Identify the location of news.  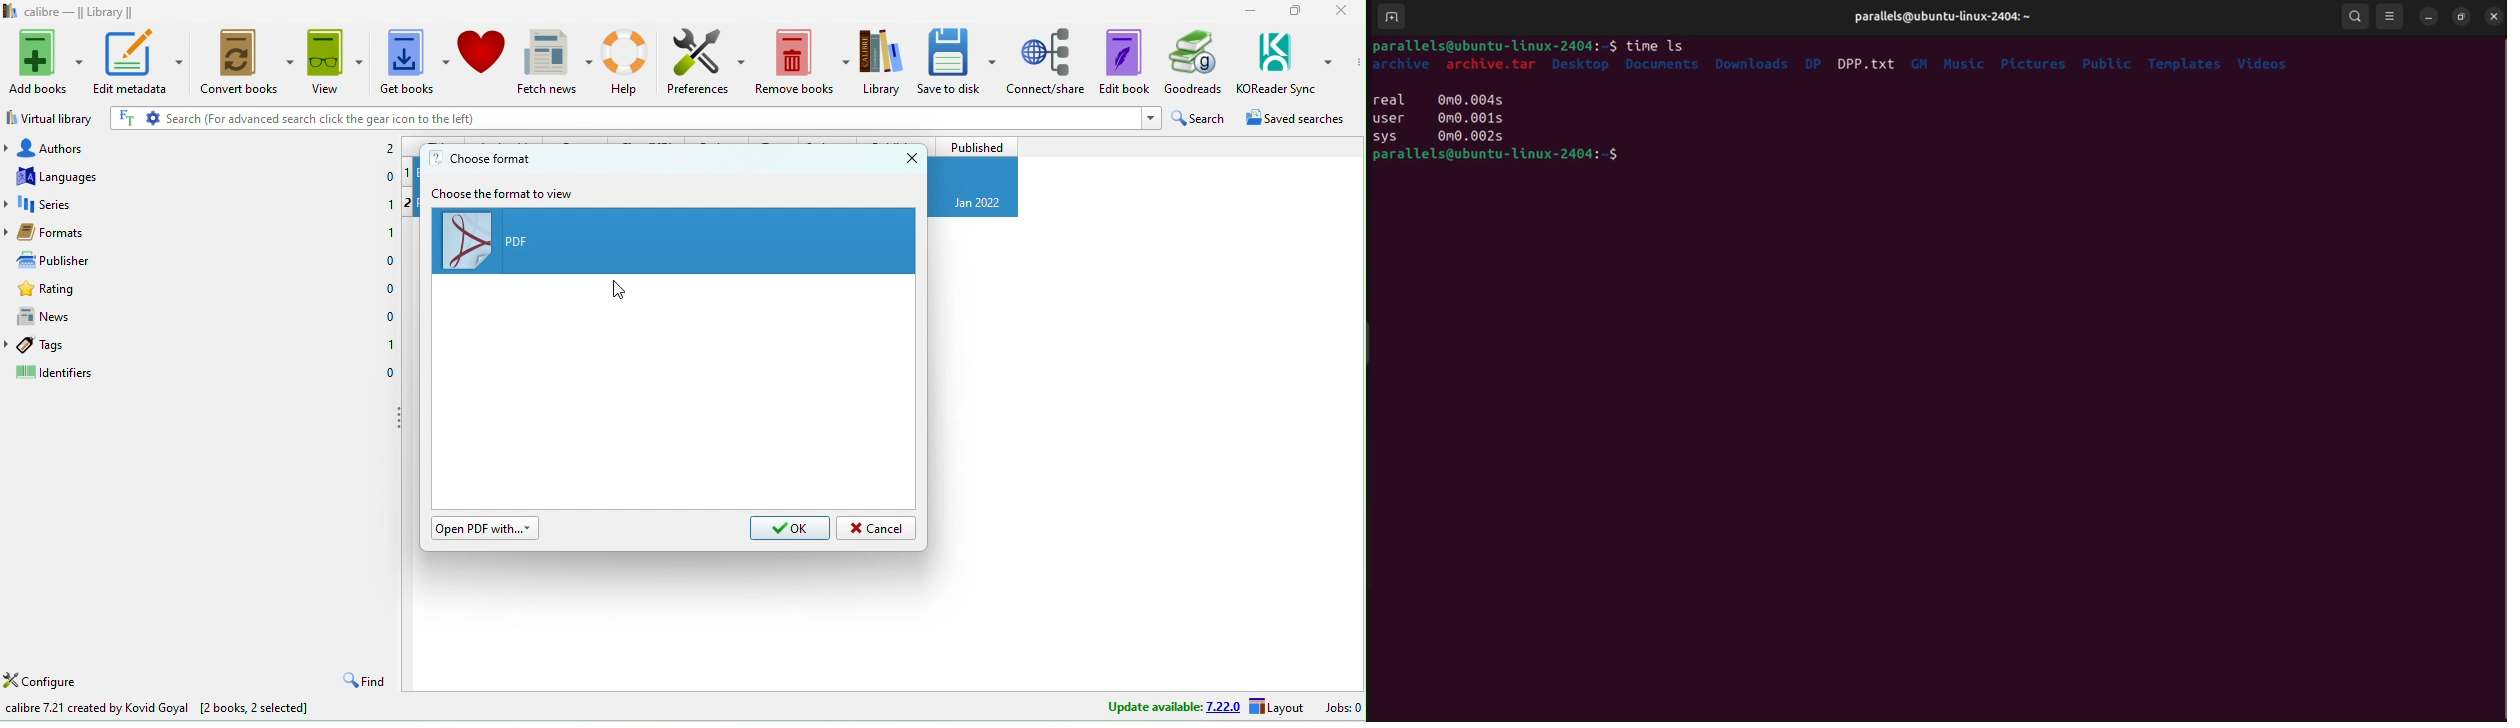
(71, 315).